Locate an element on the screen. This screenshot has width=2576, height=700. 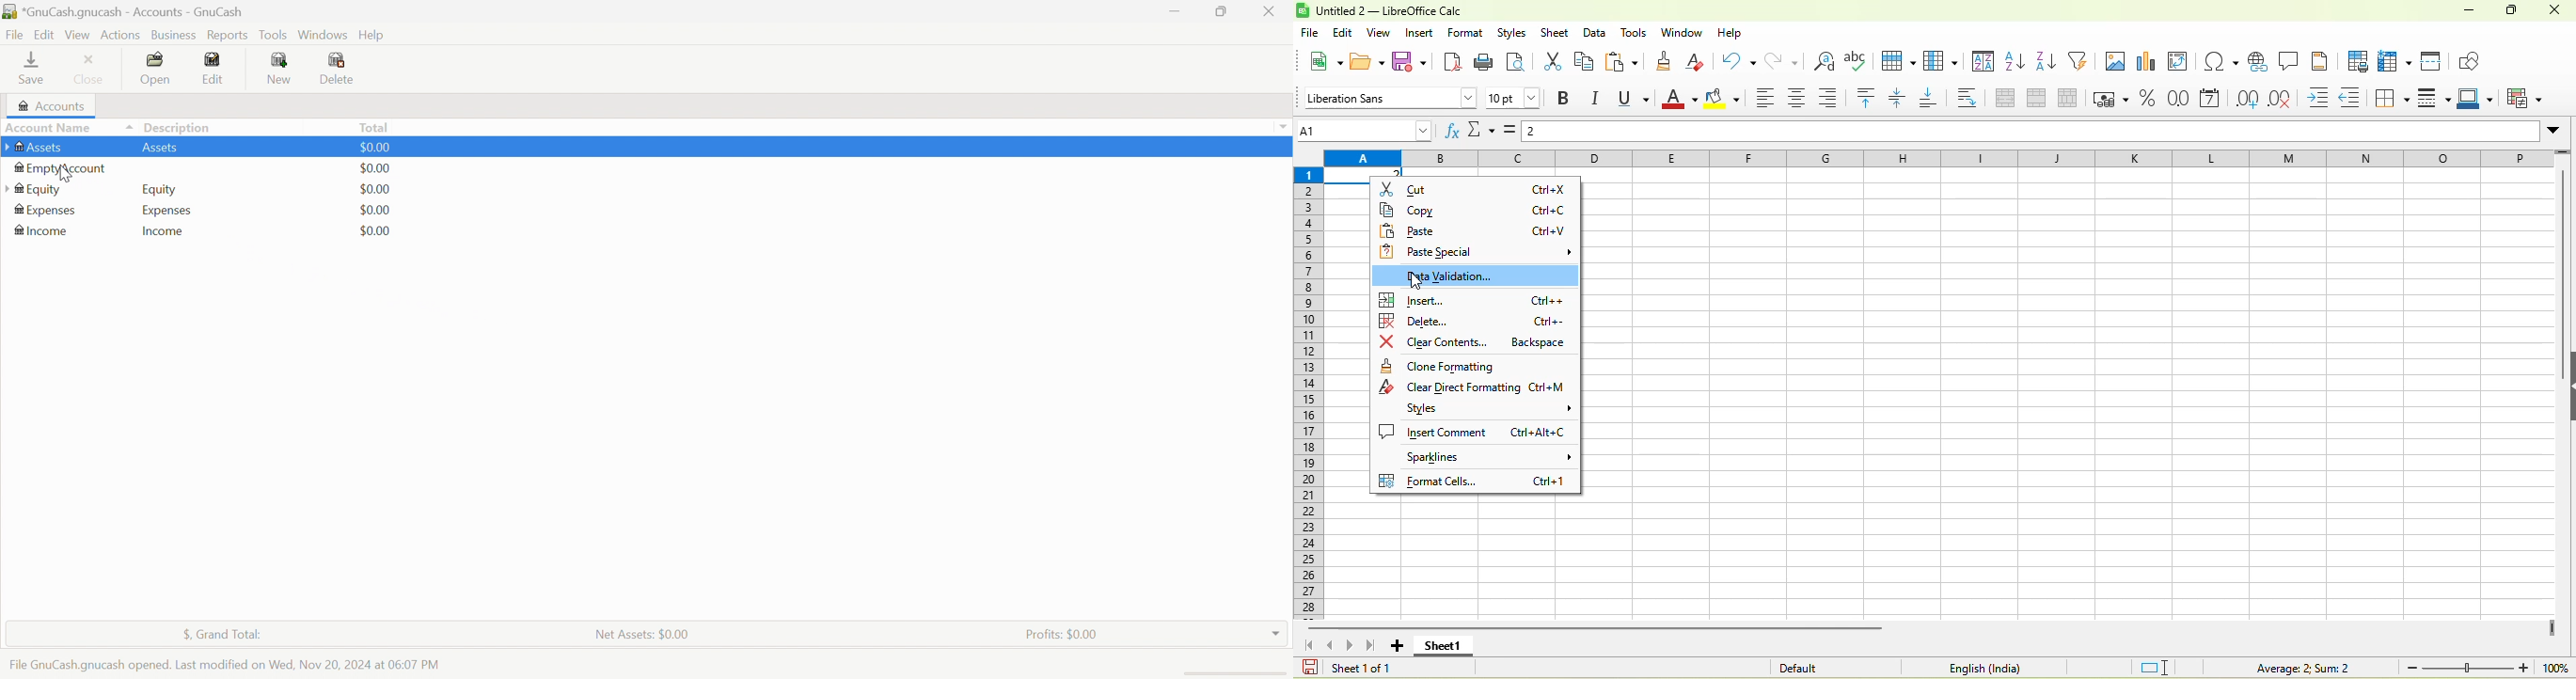
Minimize is located at coordinates (1176, 14).